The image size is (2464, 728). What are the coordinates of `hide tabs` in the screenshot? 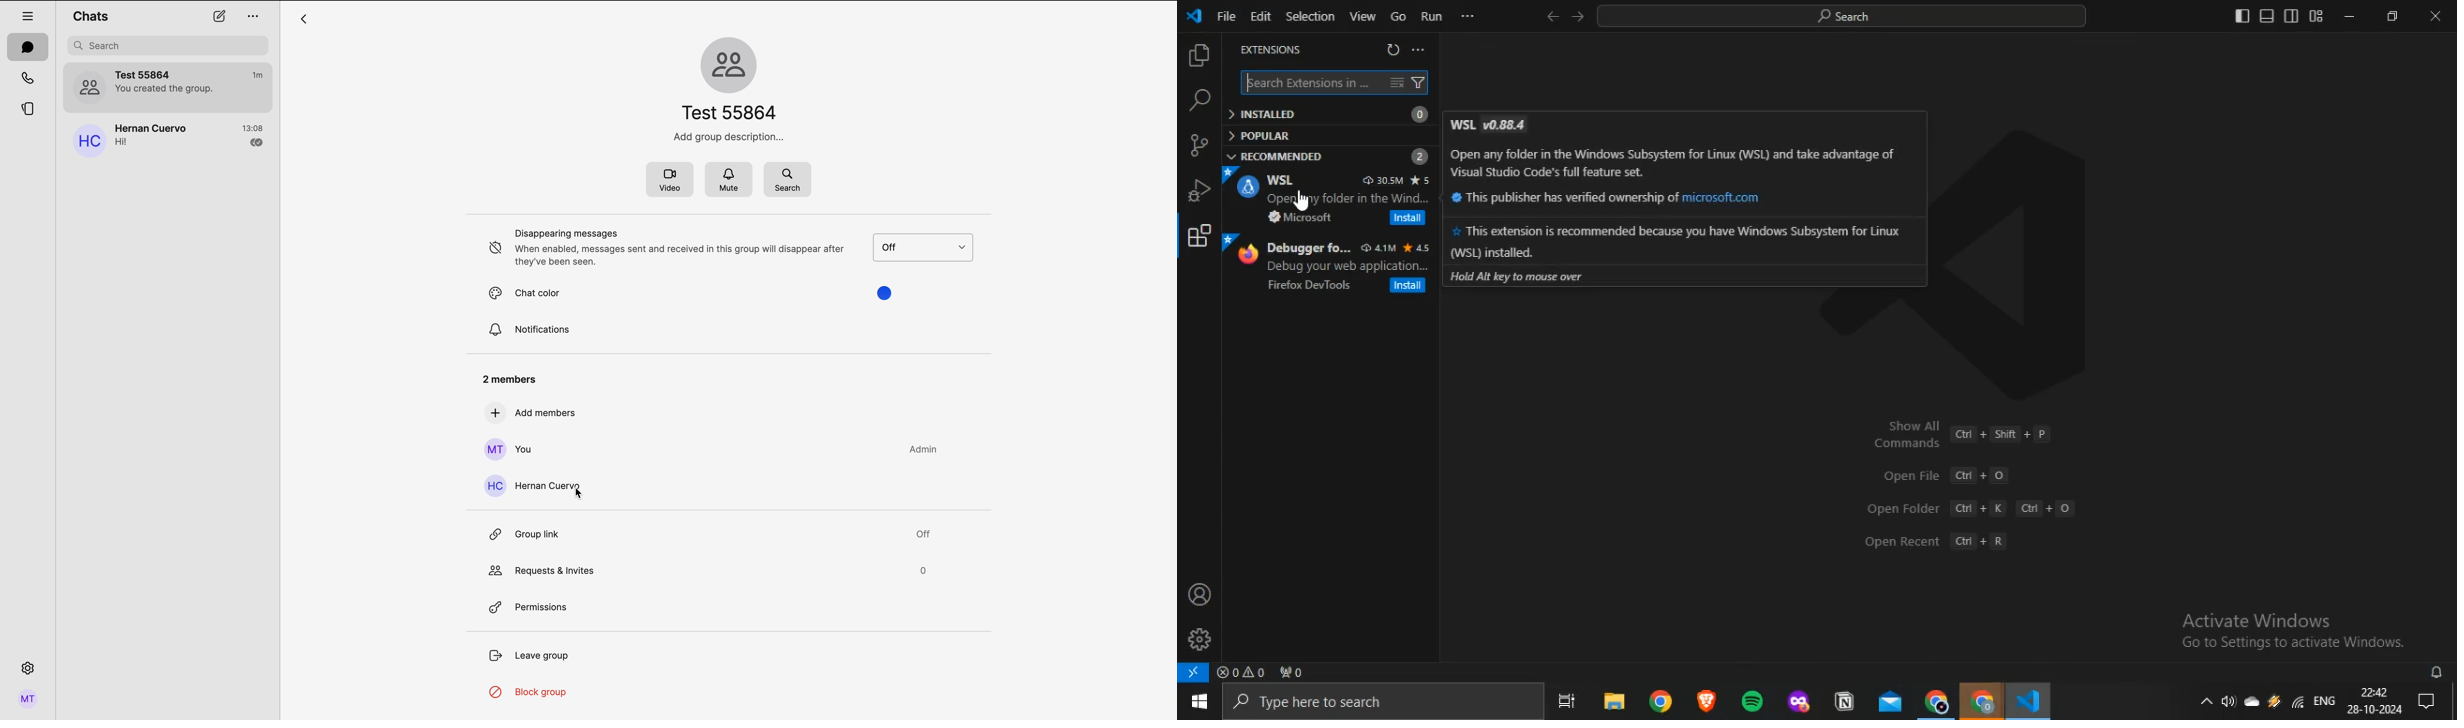 It's located at (28, 13).